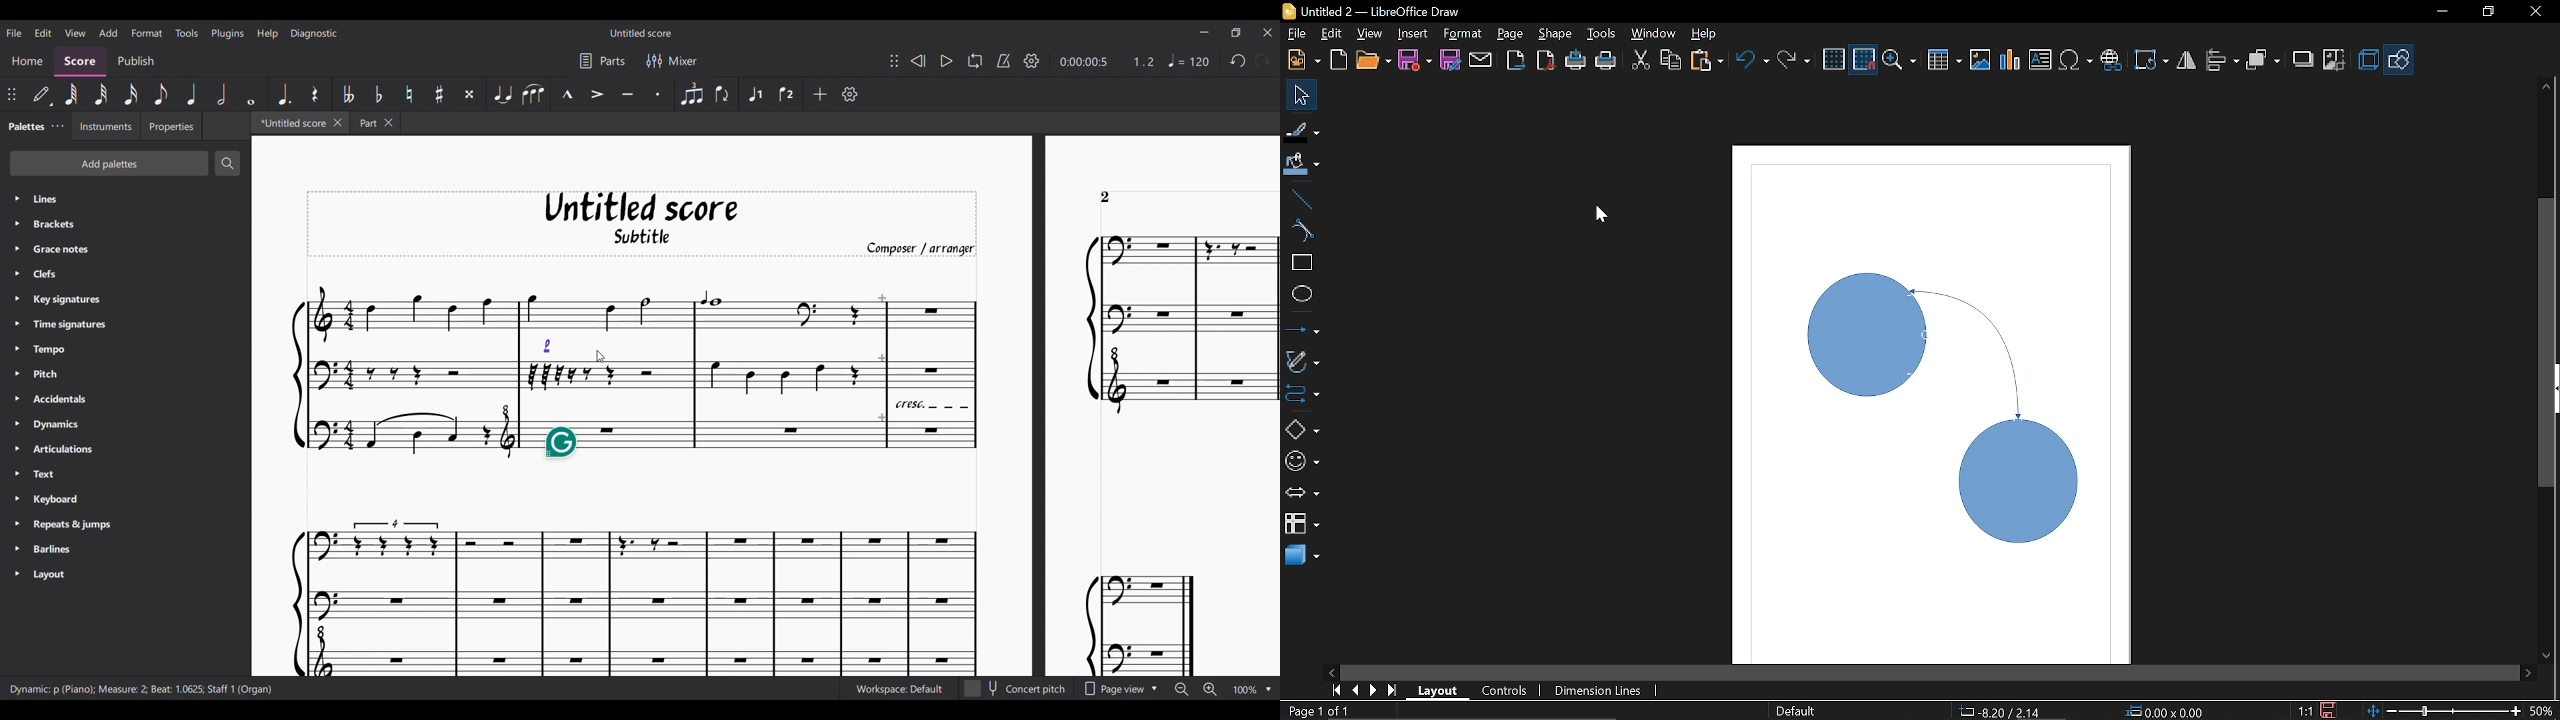  What do you see at coordinates (141, 689) in the screenshot?
I see `Description of current selection` at bounding box center [141, 689].